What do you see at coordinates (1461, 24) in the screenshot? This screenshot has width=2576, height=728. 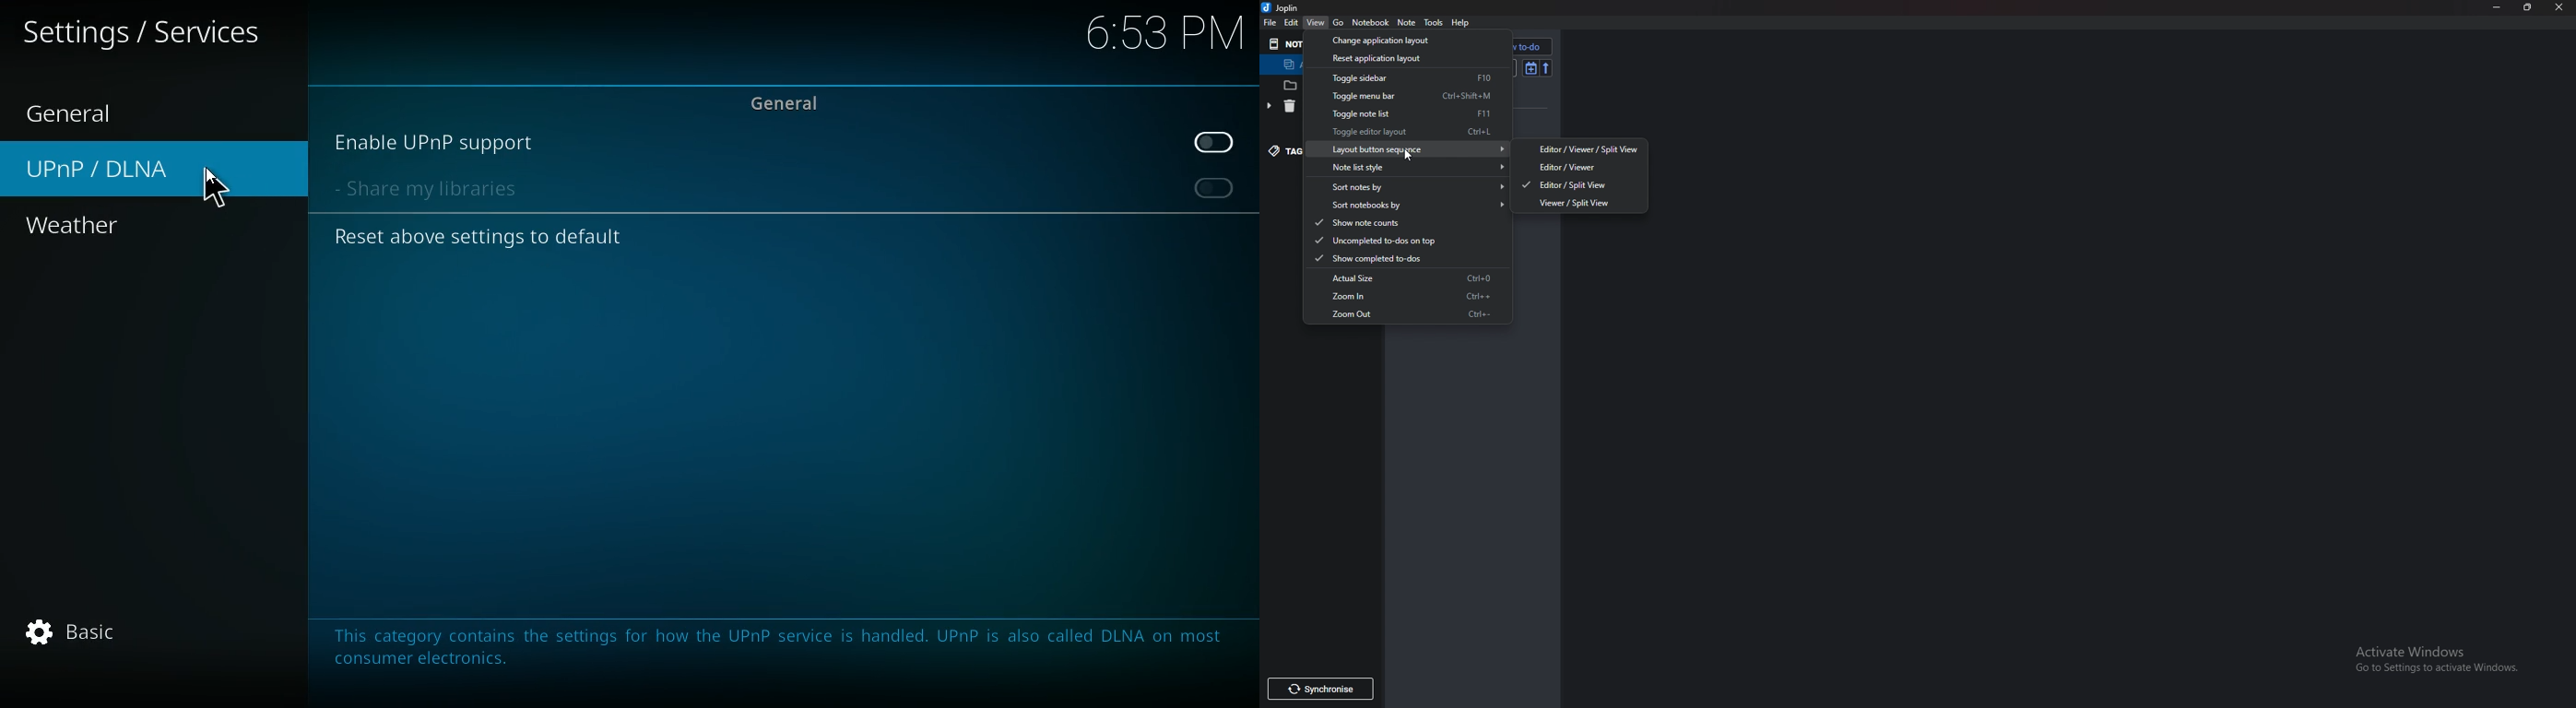 I see `help` at bounding box center [1461, 24].